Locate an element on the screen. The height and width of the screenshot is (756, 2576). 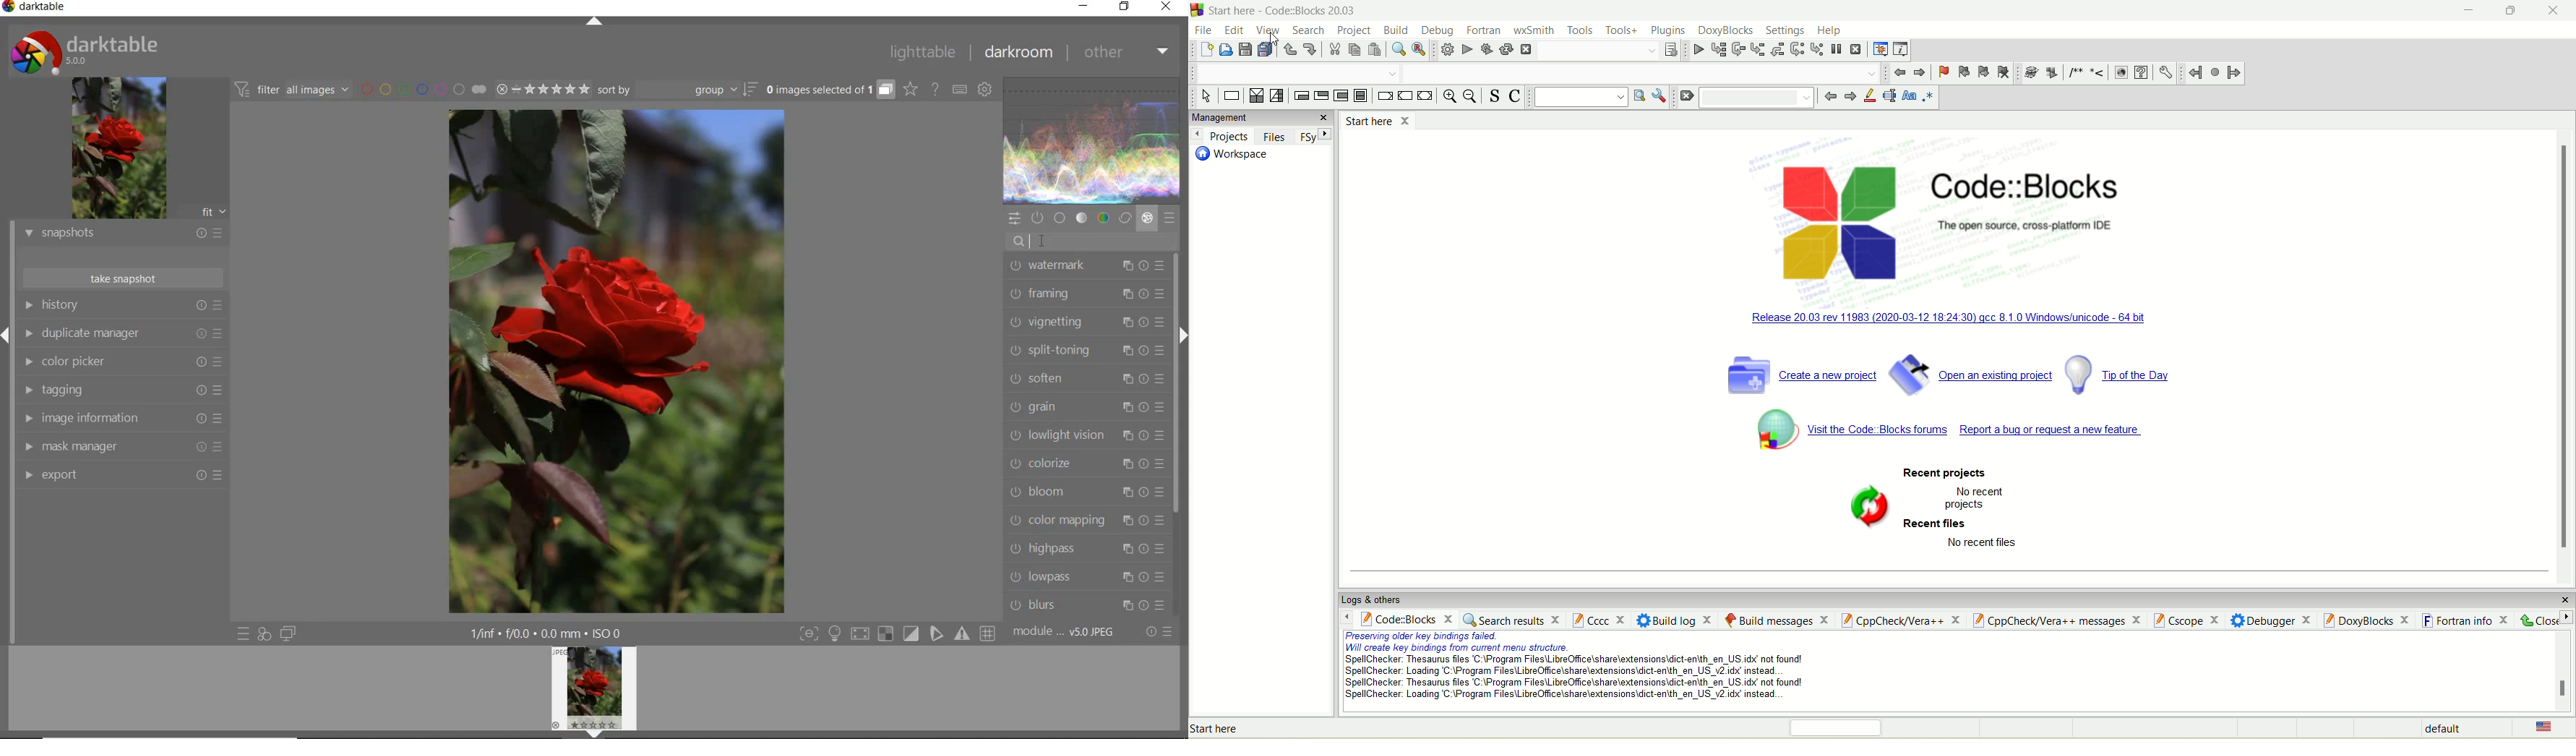
vignetting is located at coordinates (1083, 323).